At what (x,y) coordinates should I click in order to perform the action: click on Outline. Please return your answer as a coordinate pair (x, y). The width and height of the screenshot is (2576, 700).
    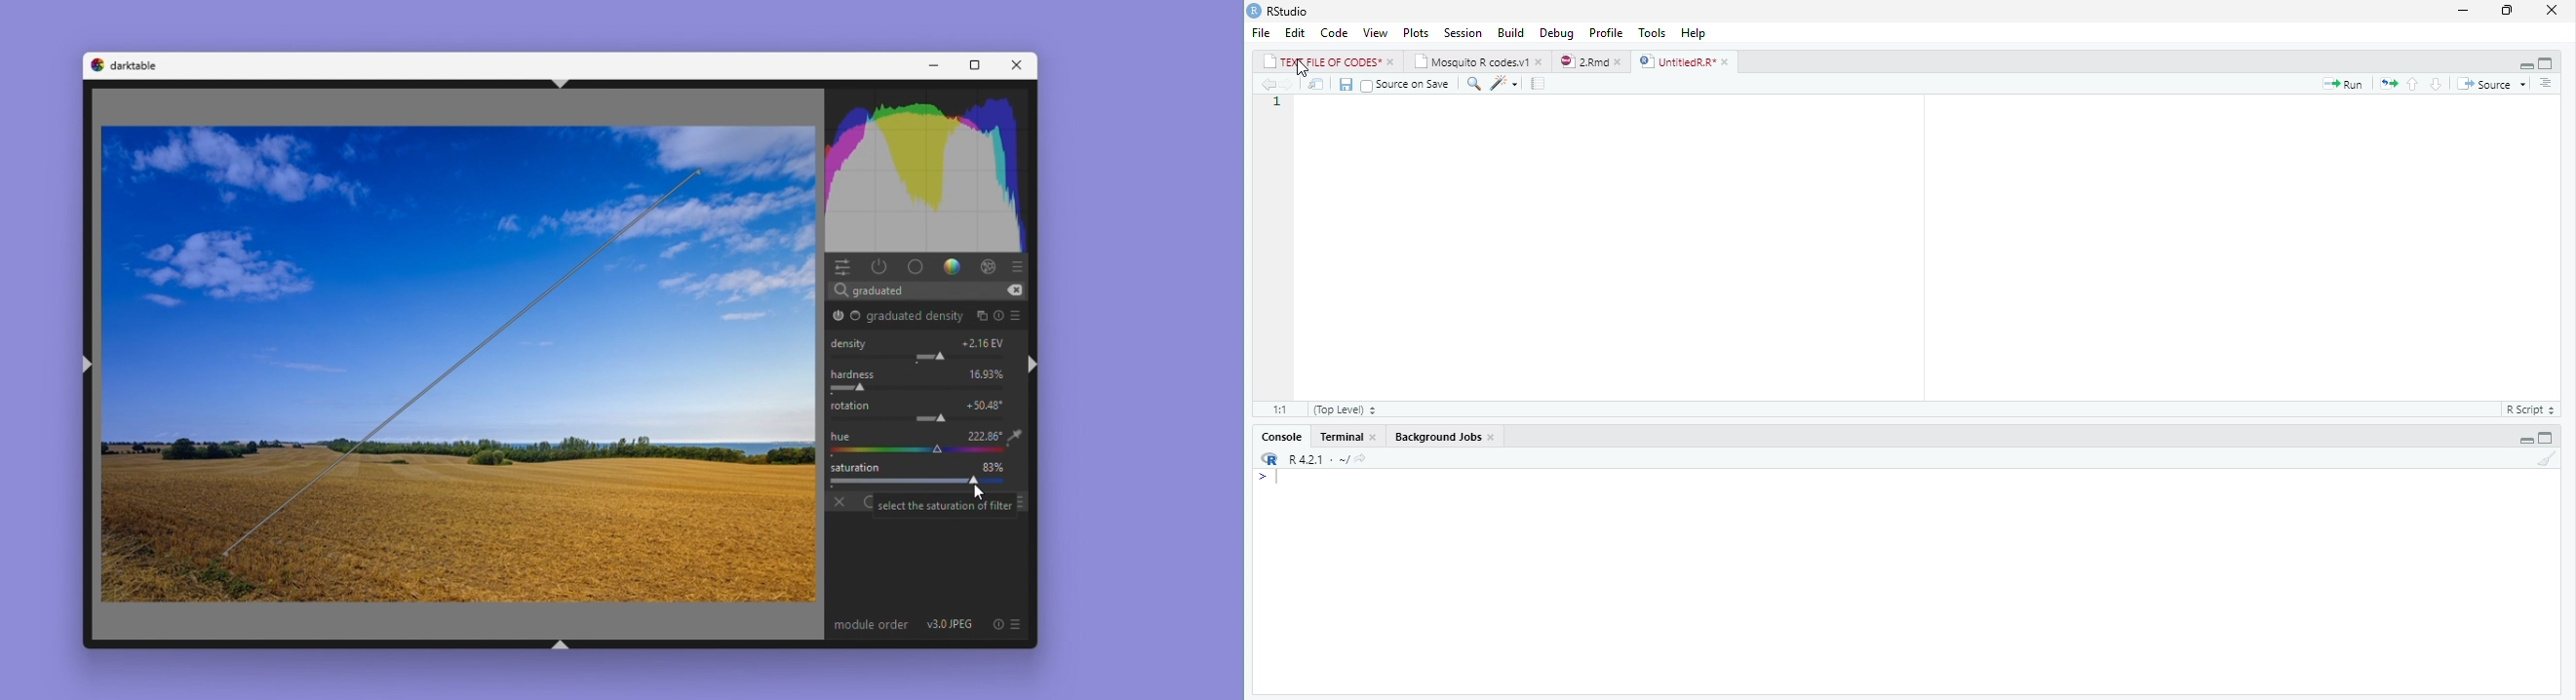
    Looking at the image, I should click on (2547, 83).